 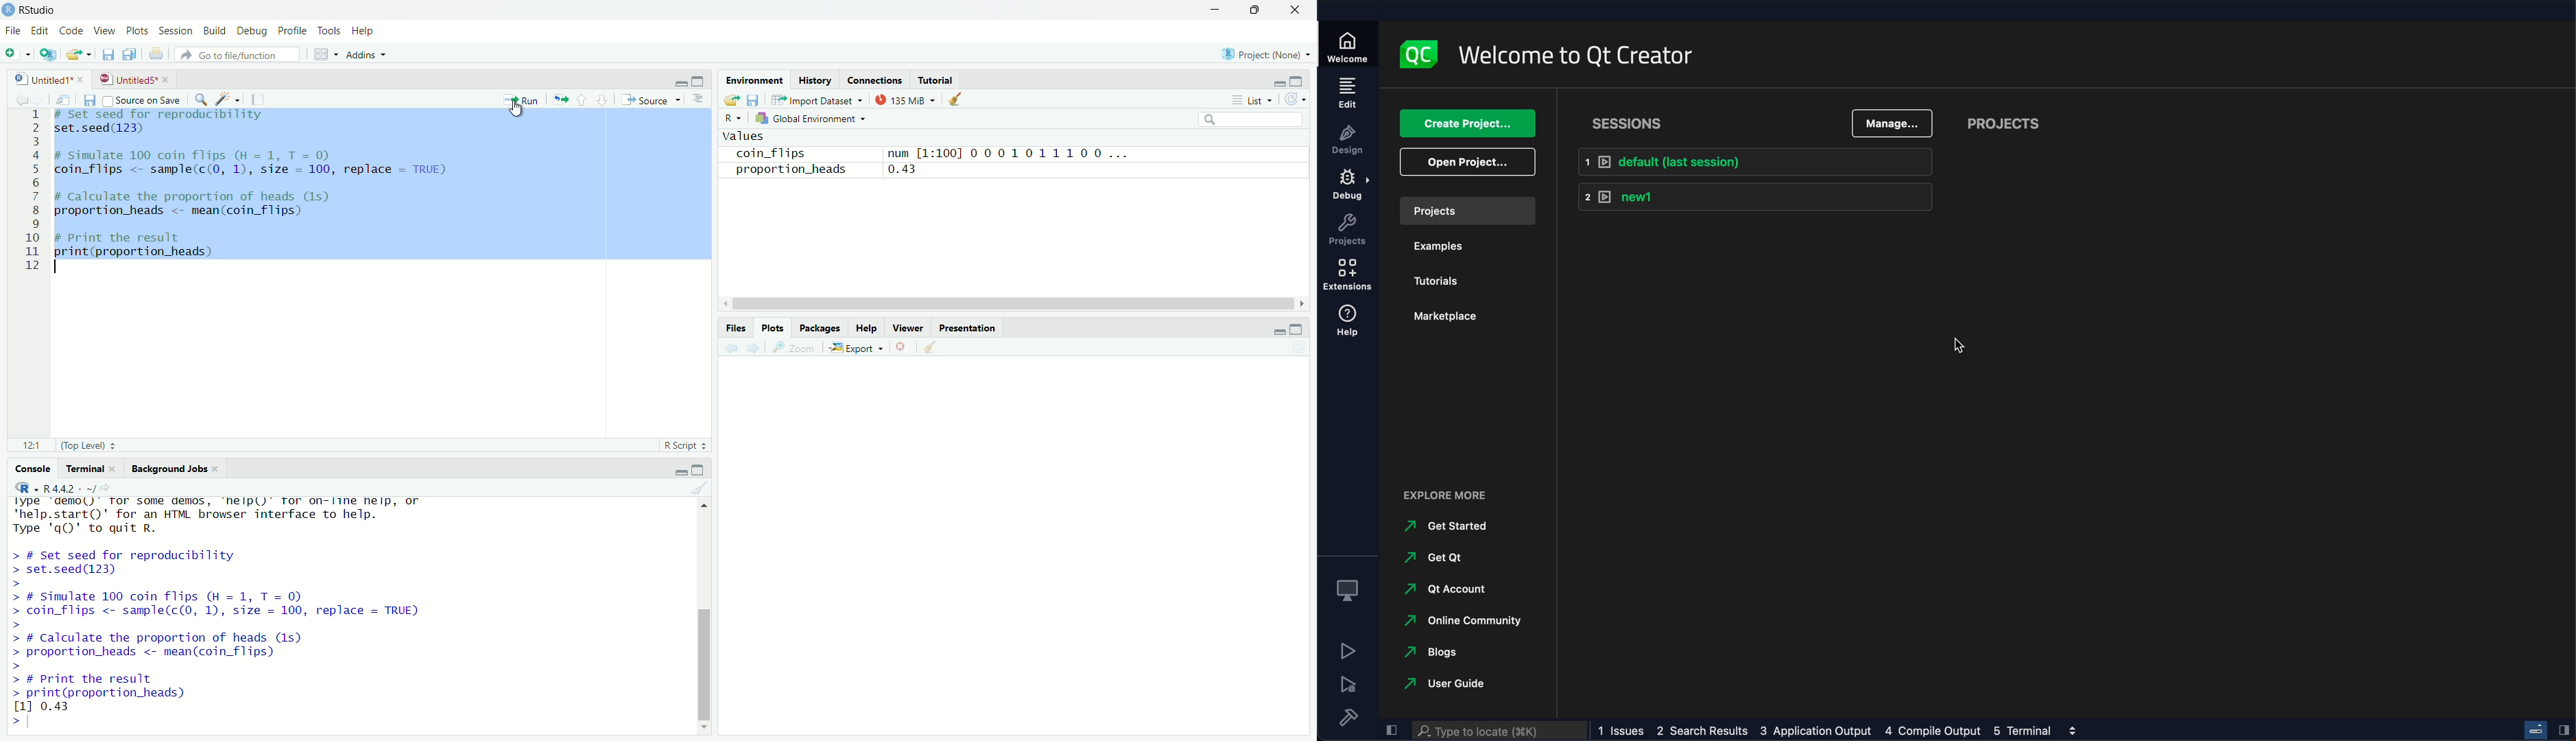 I want to click on next plot, so click(x=754, y=349).